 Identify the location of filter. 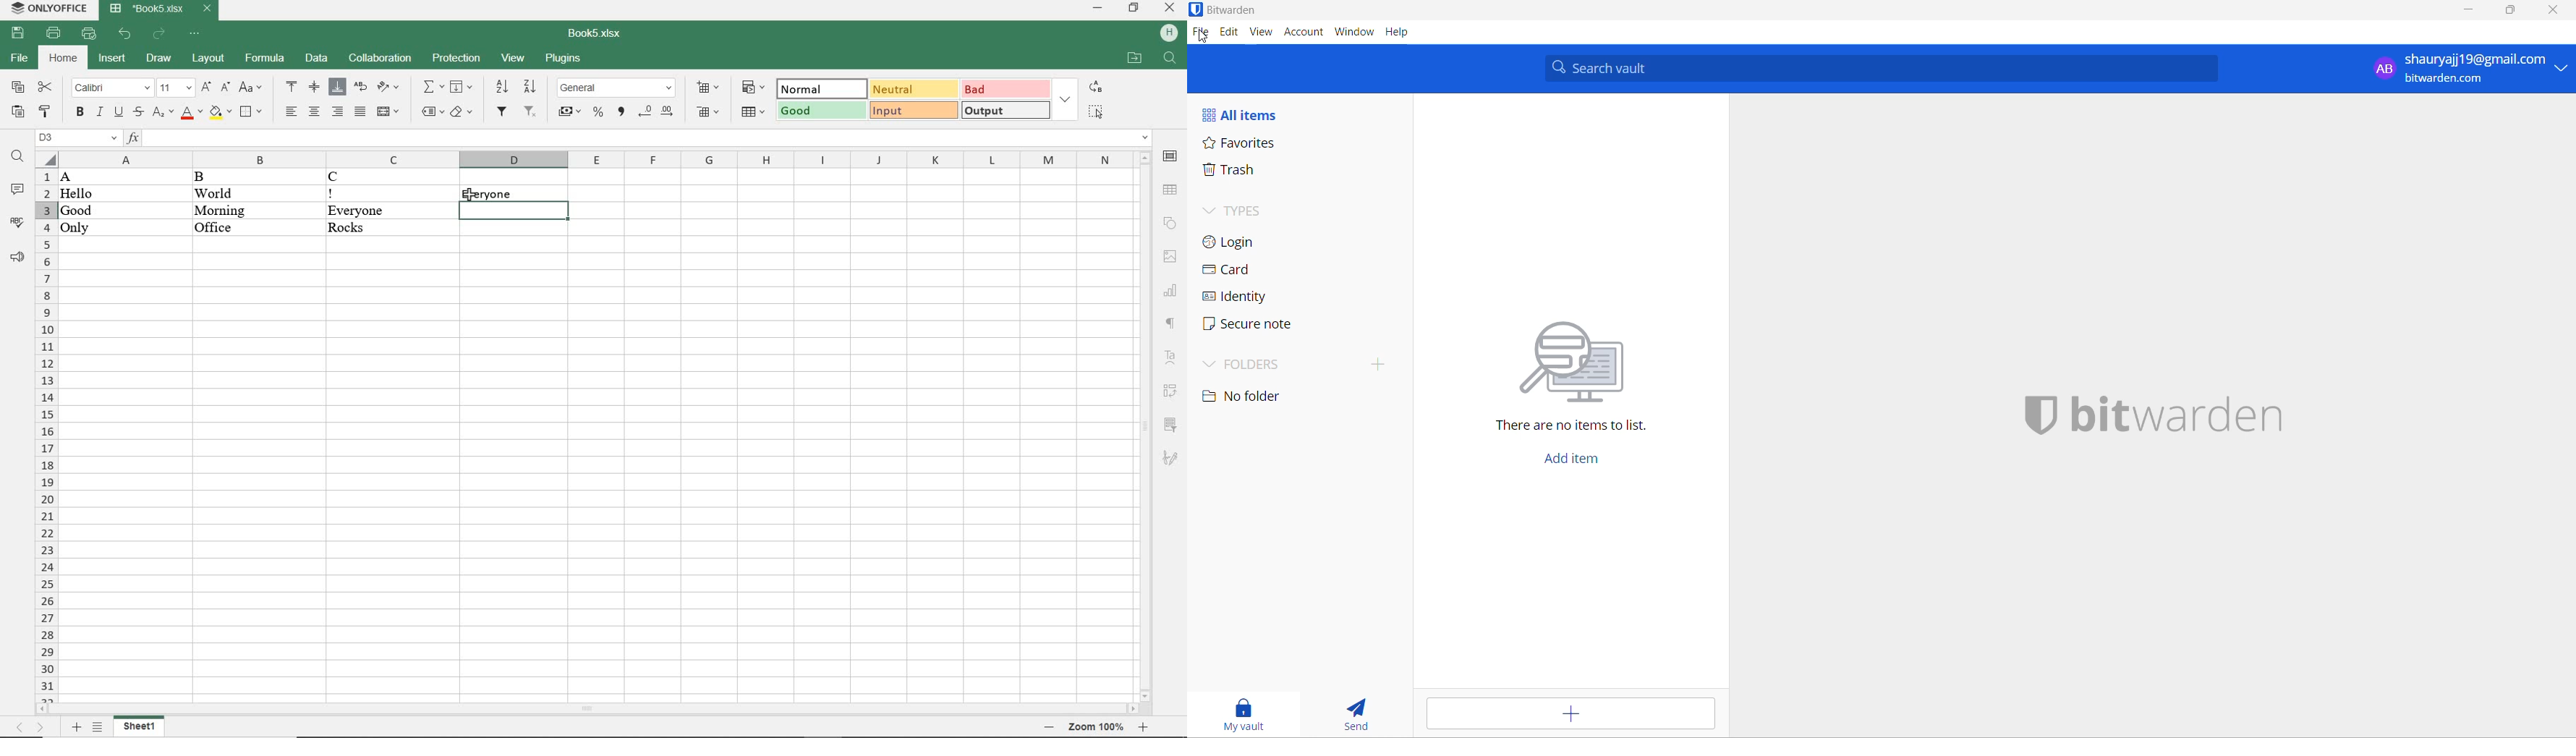
(502, 113).